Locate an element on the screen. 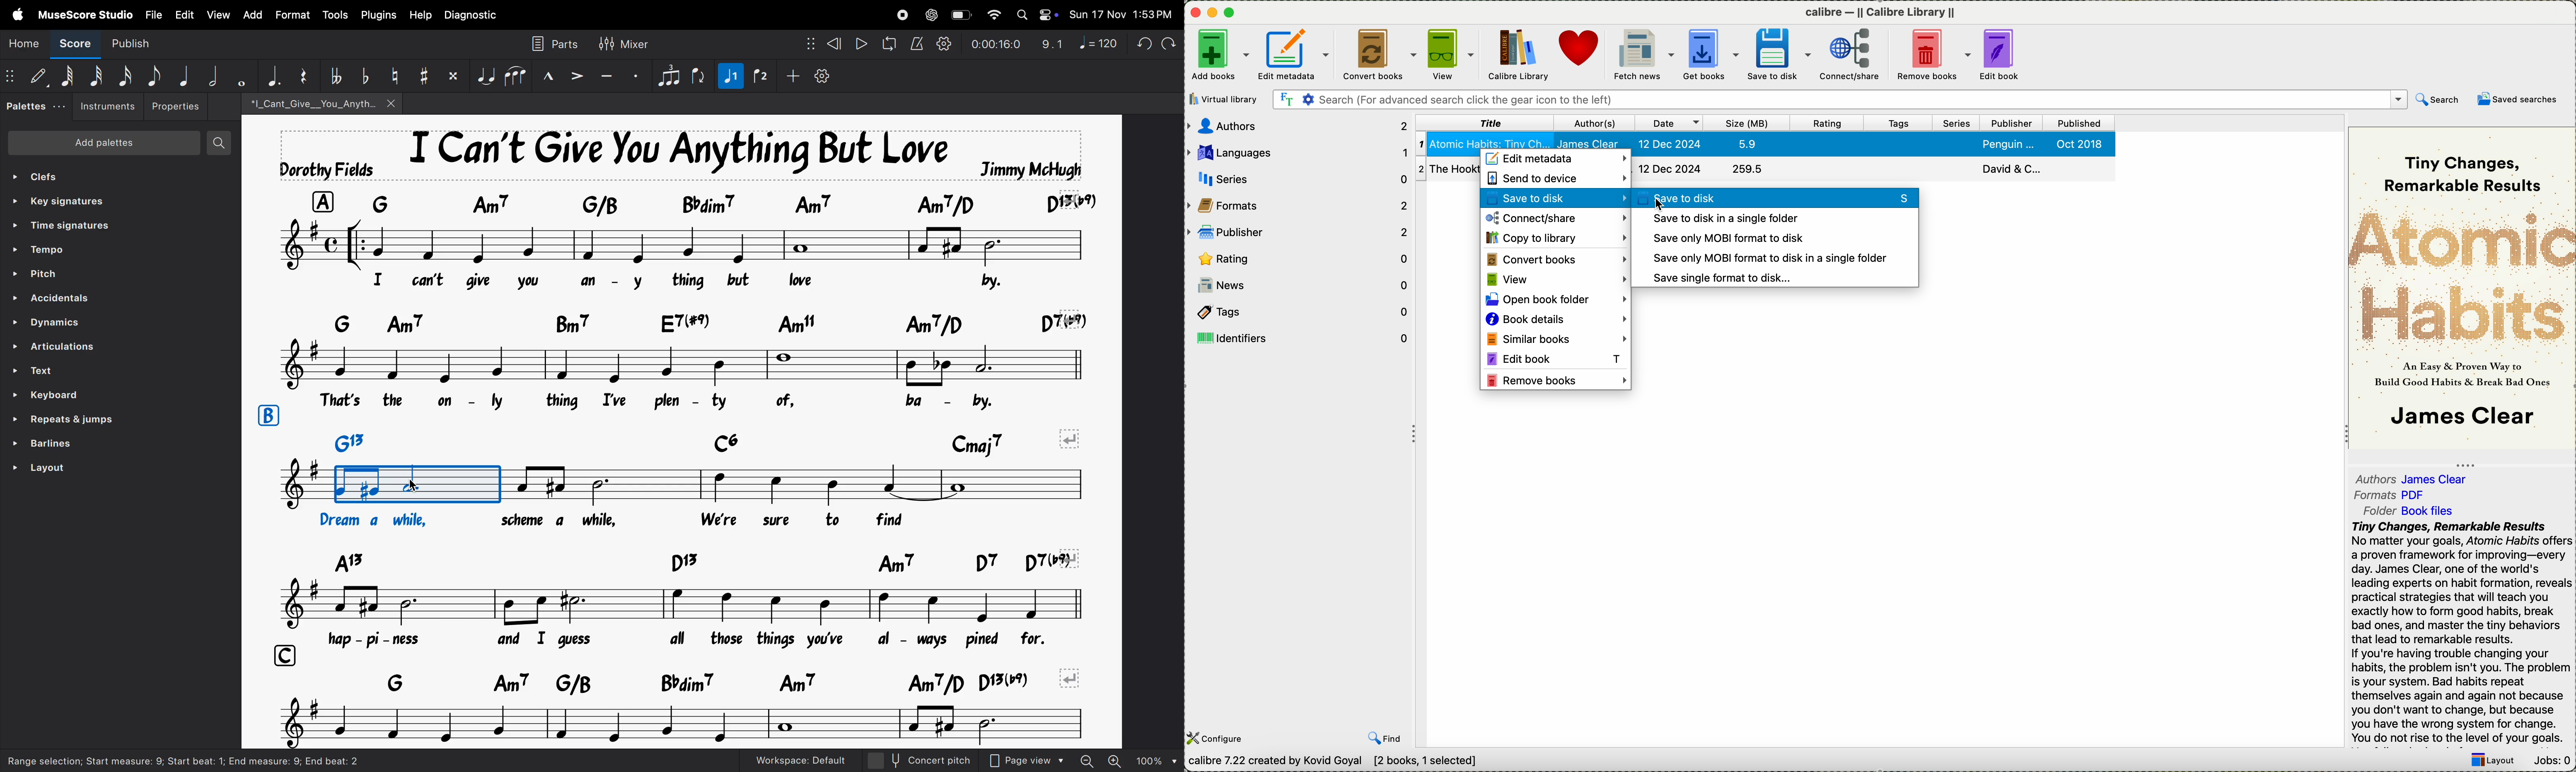  rating is located at coordinates (1296, 257).